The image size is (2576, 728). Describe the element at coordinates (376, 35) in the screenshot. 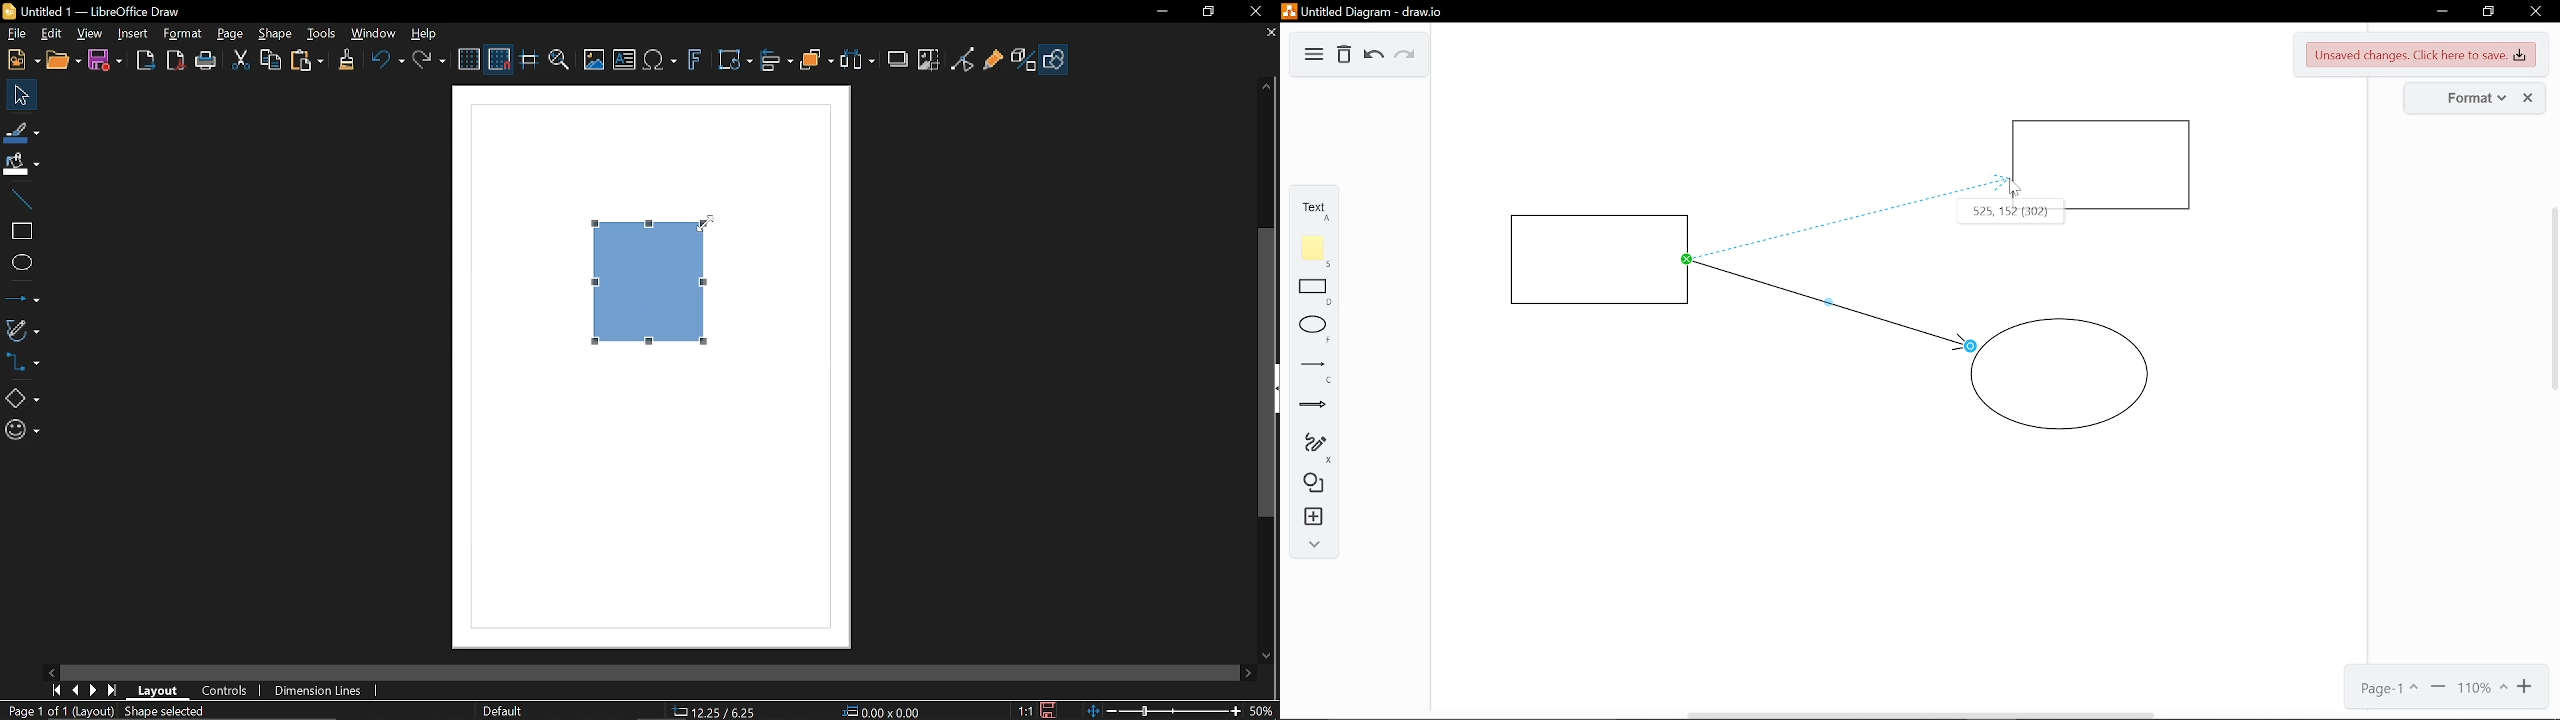

I see `Window` at that location.